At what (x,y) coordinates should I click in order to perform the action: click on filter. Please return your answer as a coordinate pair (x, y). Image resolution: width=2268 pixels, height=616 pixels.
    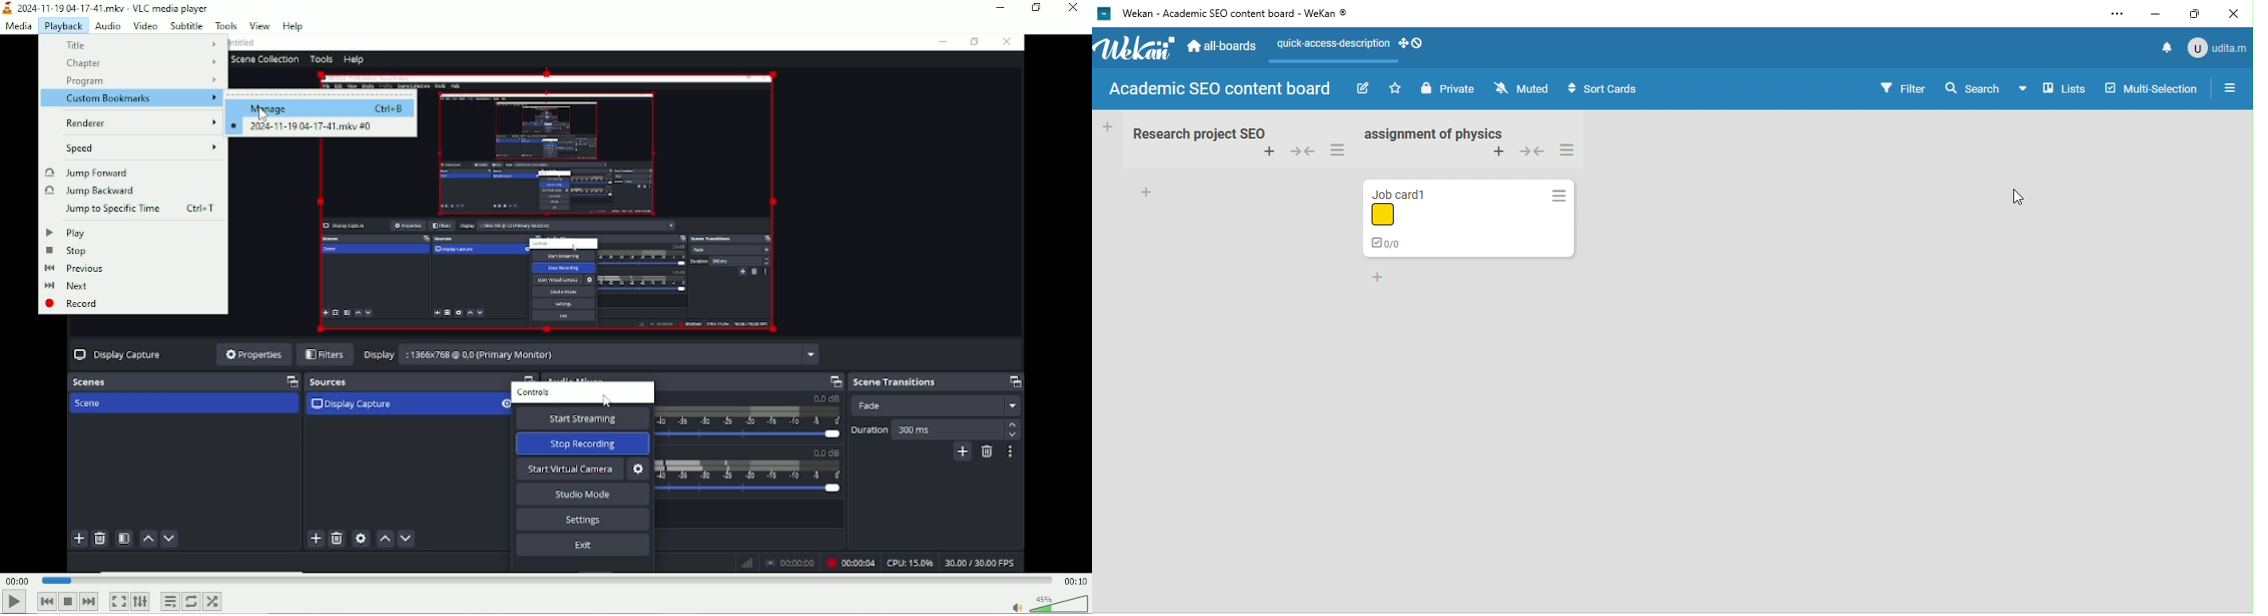
    Looking at the image, I should click on (1896, 88).